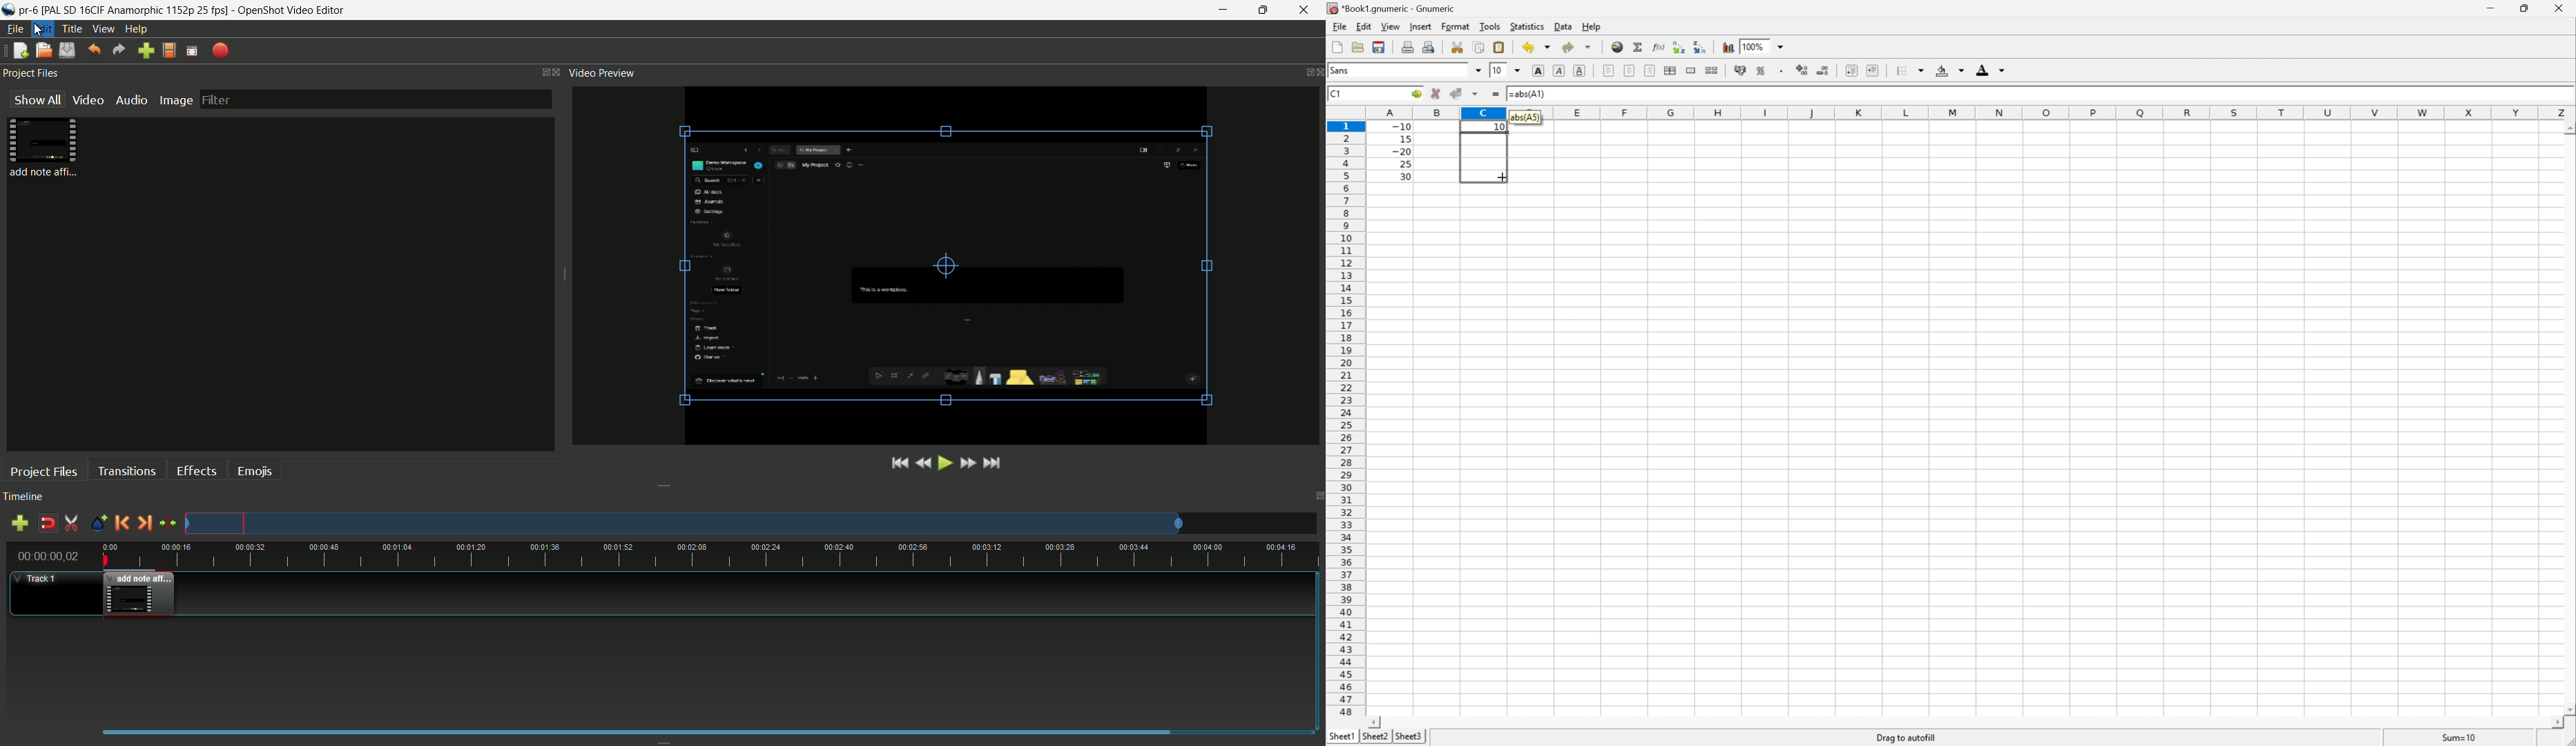 Image resolution: width=2576 pixels, height=756 pixels. I want to click on Insert, so click(1421, 26).